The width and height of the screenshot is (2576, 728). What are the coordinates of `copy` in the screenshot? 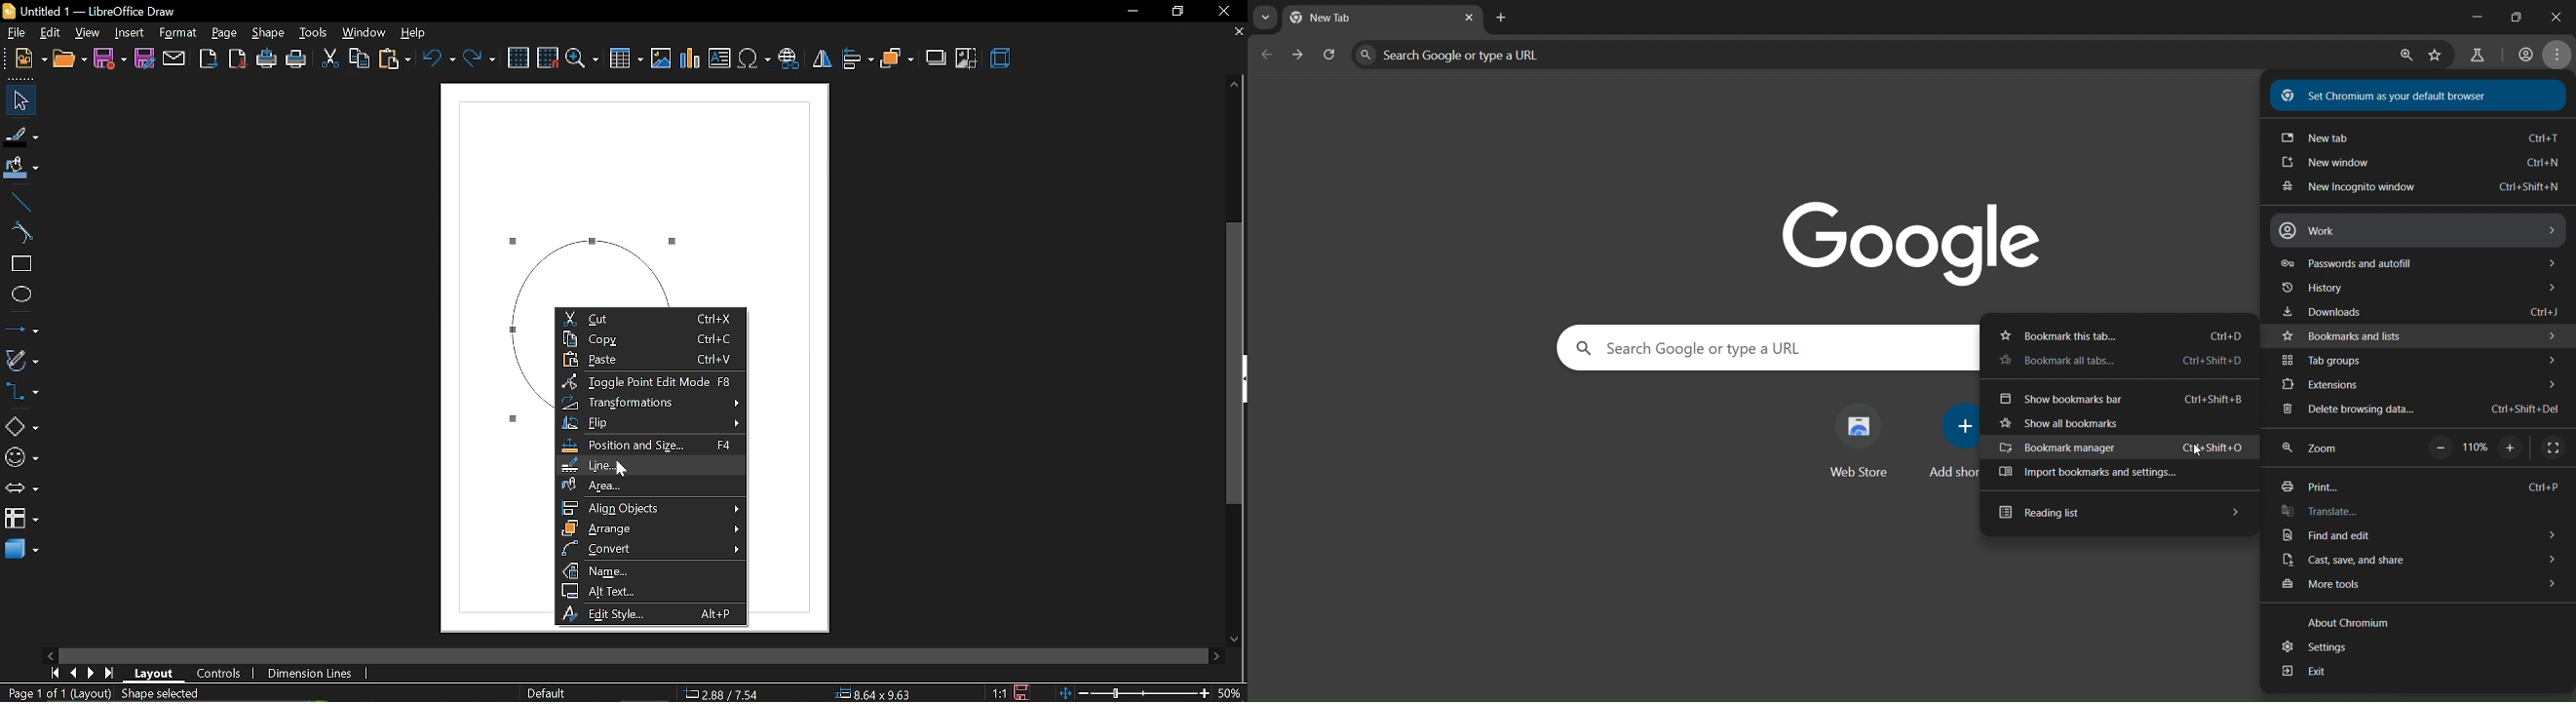 It's located at (361, 58).